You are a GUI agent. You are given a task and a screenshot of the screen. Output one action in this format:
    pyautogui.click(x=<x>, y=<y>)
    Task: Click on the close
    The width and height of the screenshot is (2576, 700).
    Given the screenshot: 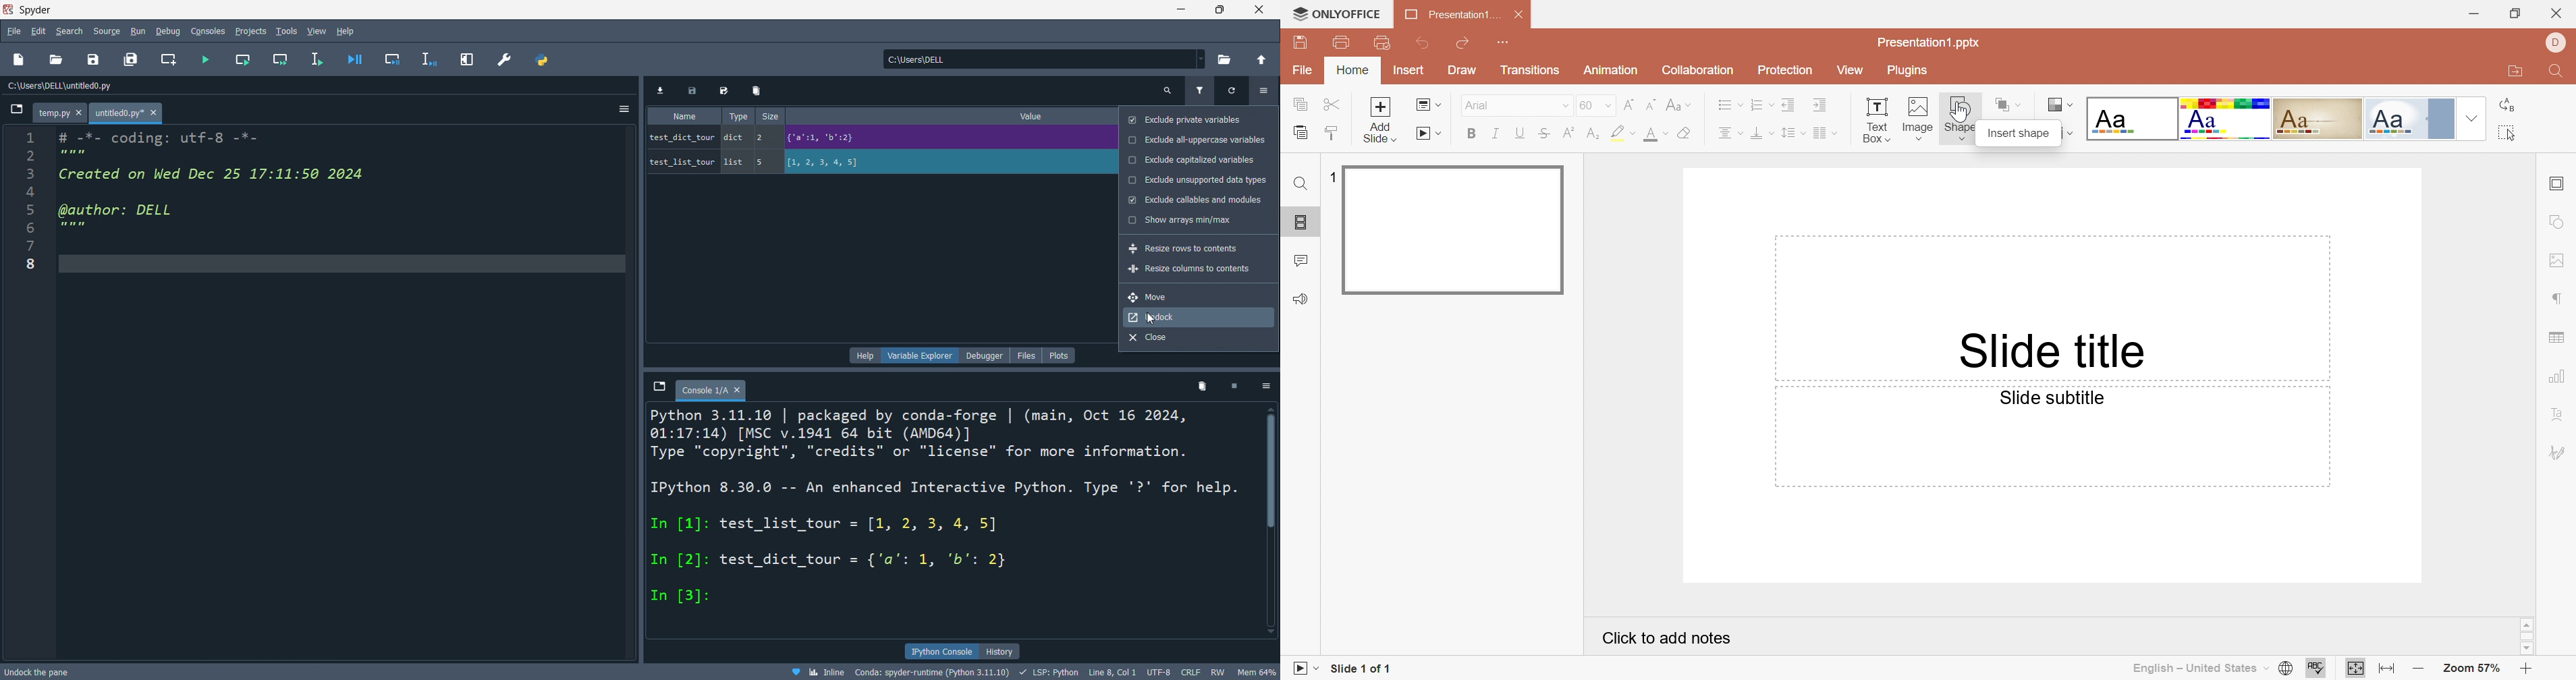 What is the action you would take?
    pyautogui.click(x=1260, y=10)
    